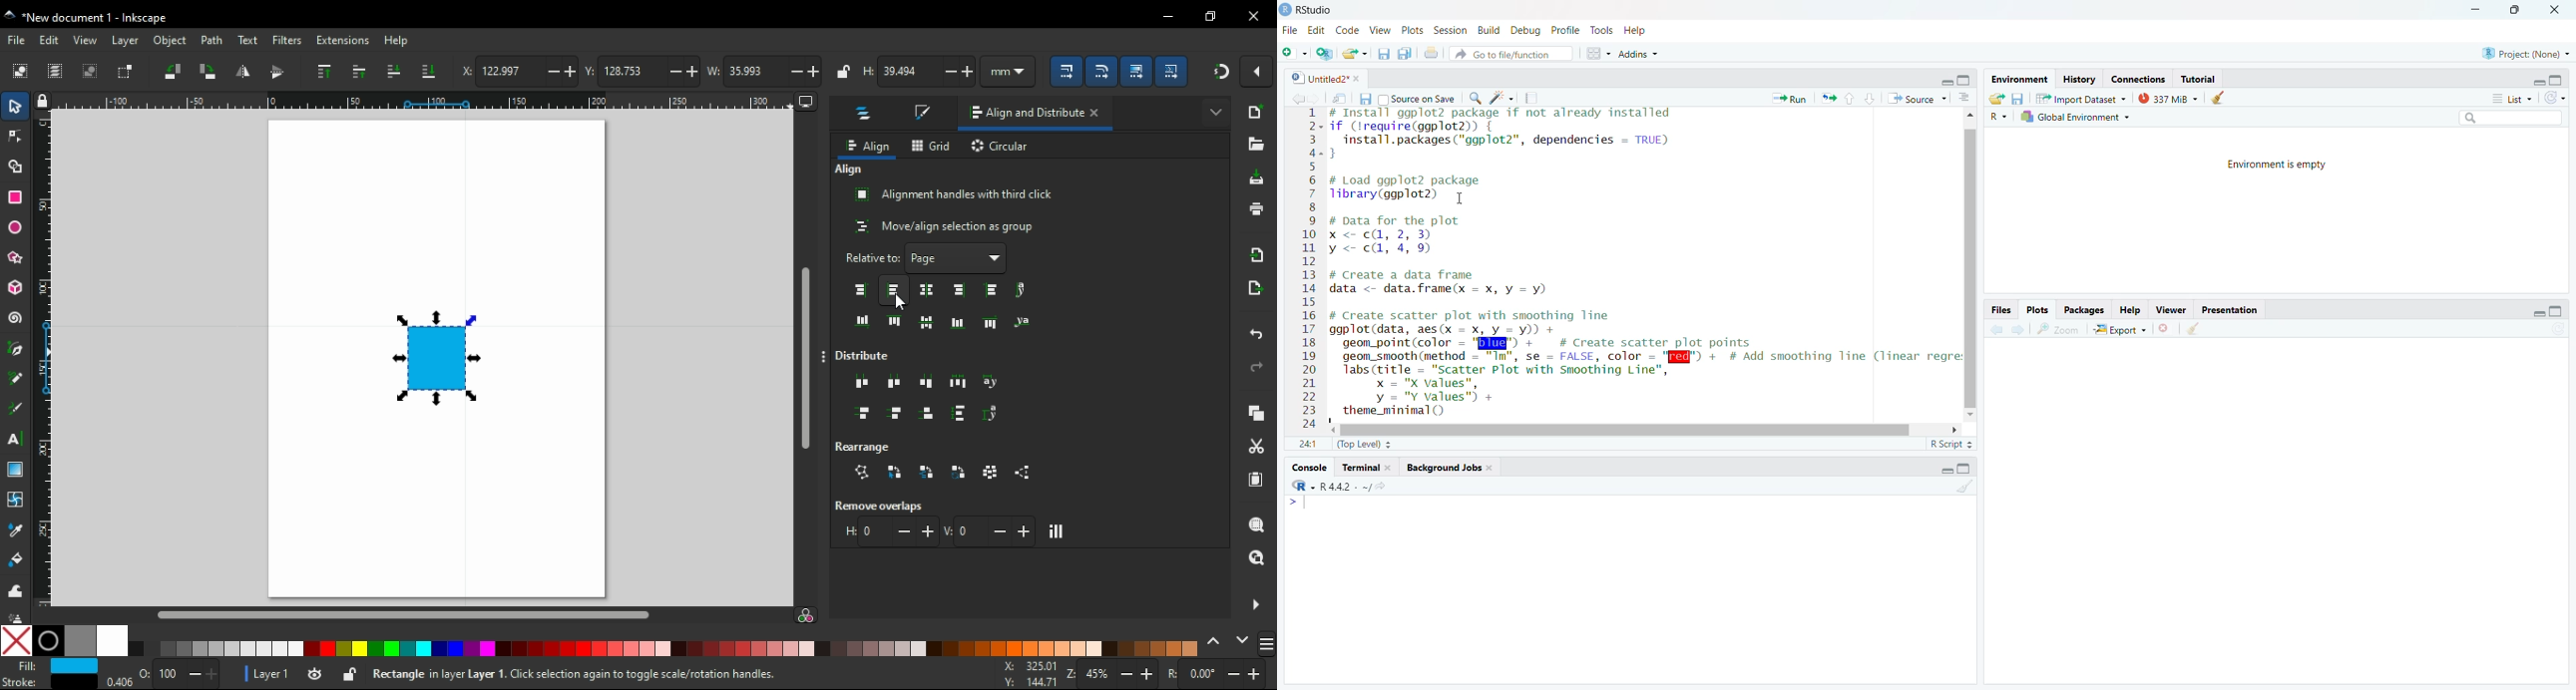 The height and width of the screenshot is (700, 2576). I want to click on  Import Dataset ~, so click(2086, 101).